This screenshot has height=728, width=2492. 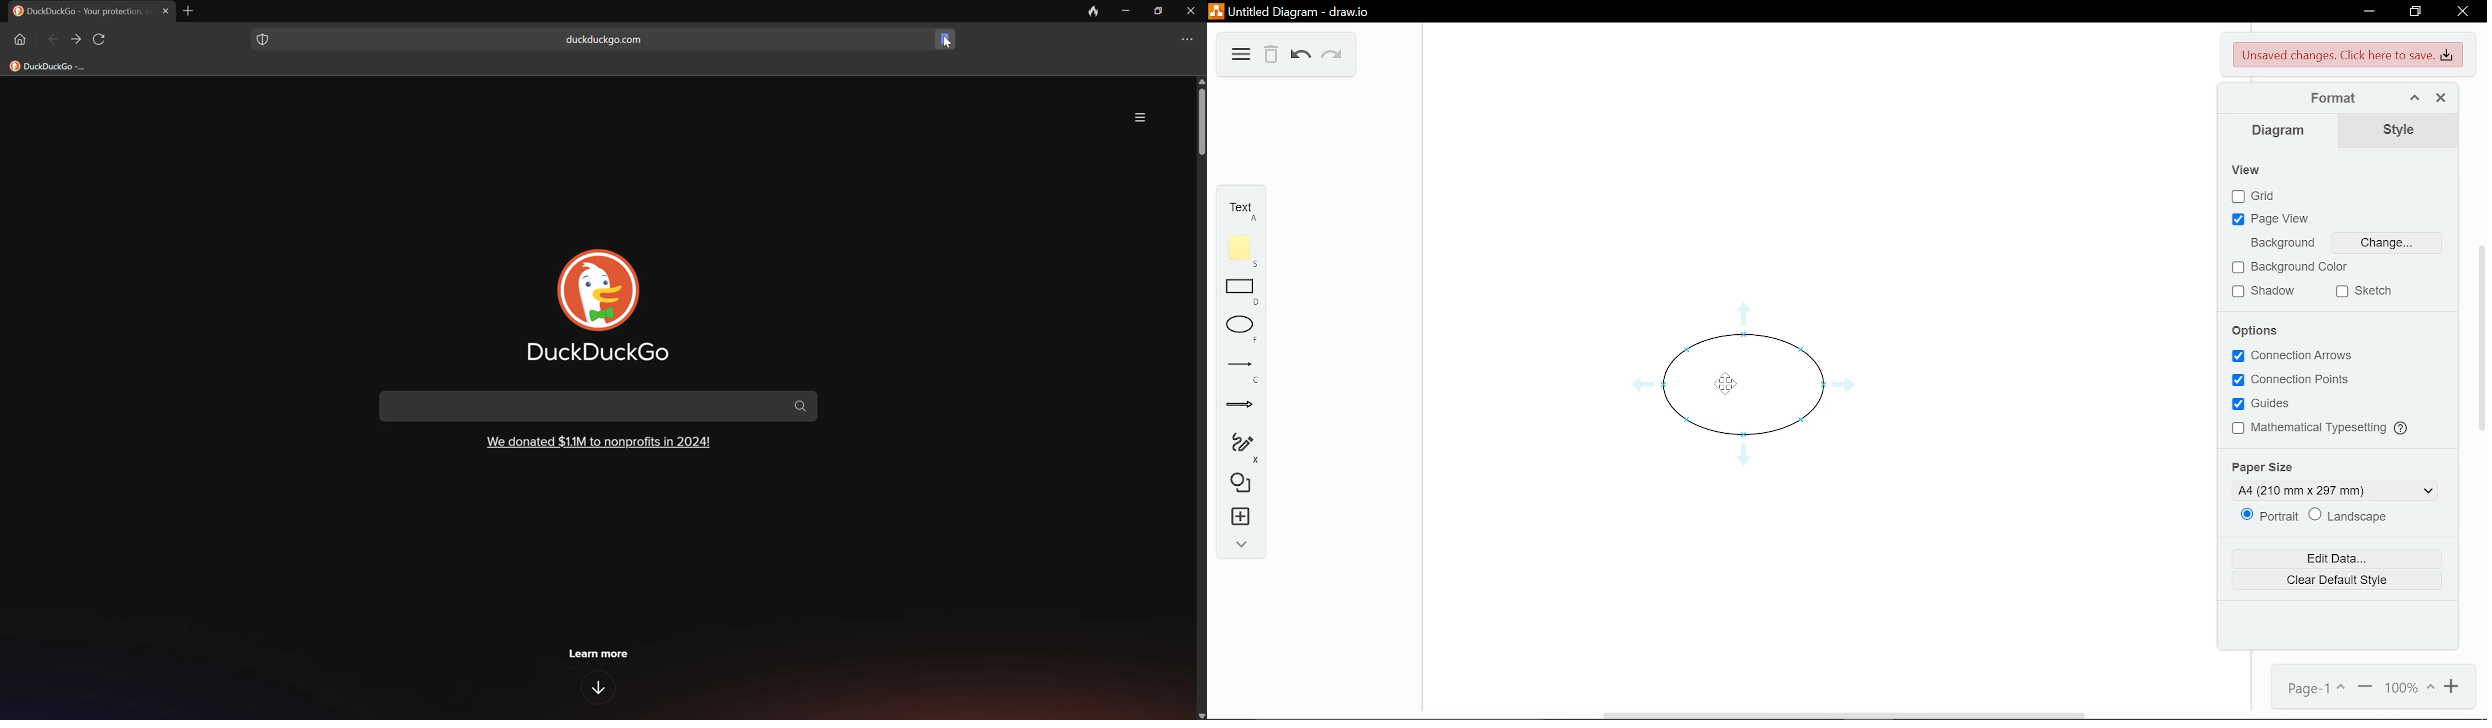 What do you see at coordinates (2262, 467) in the screenshot?
I see `Paper size` at bounding box center [2262, 467].